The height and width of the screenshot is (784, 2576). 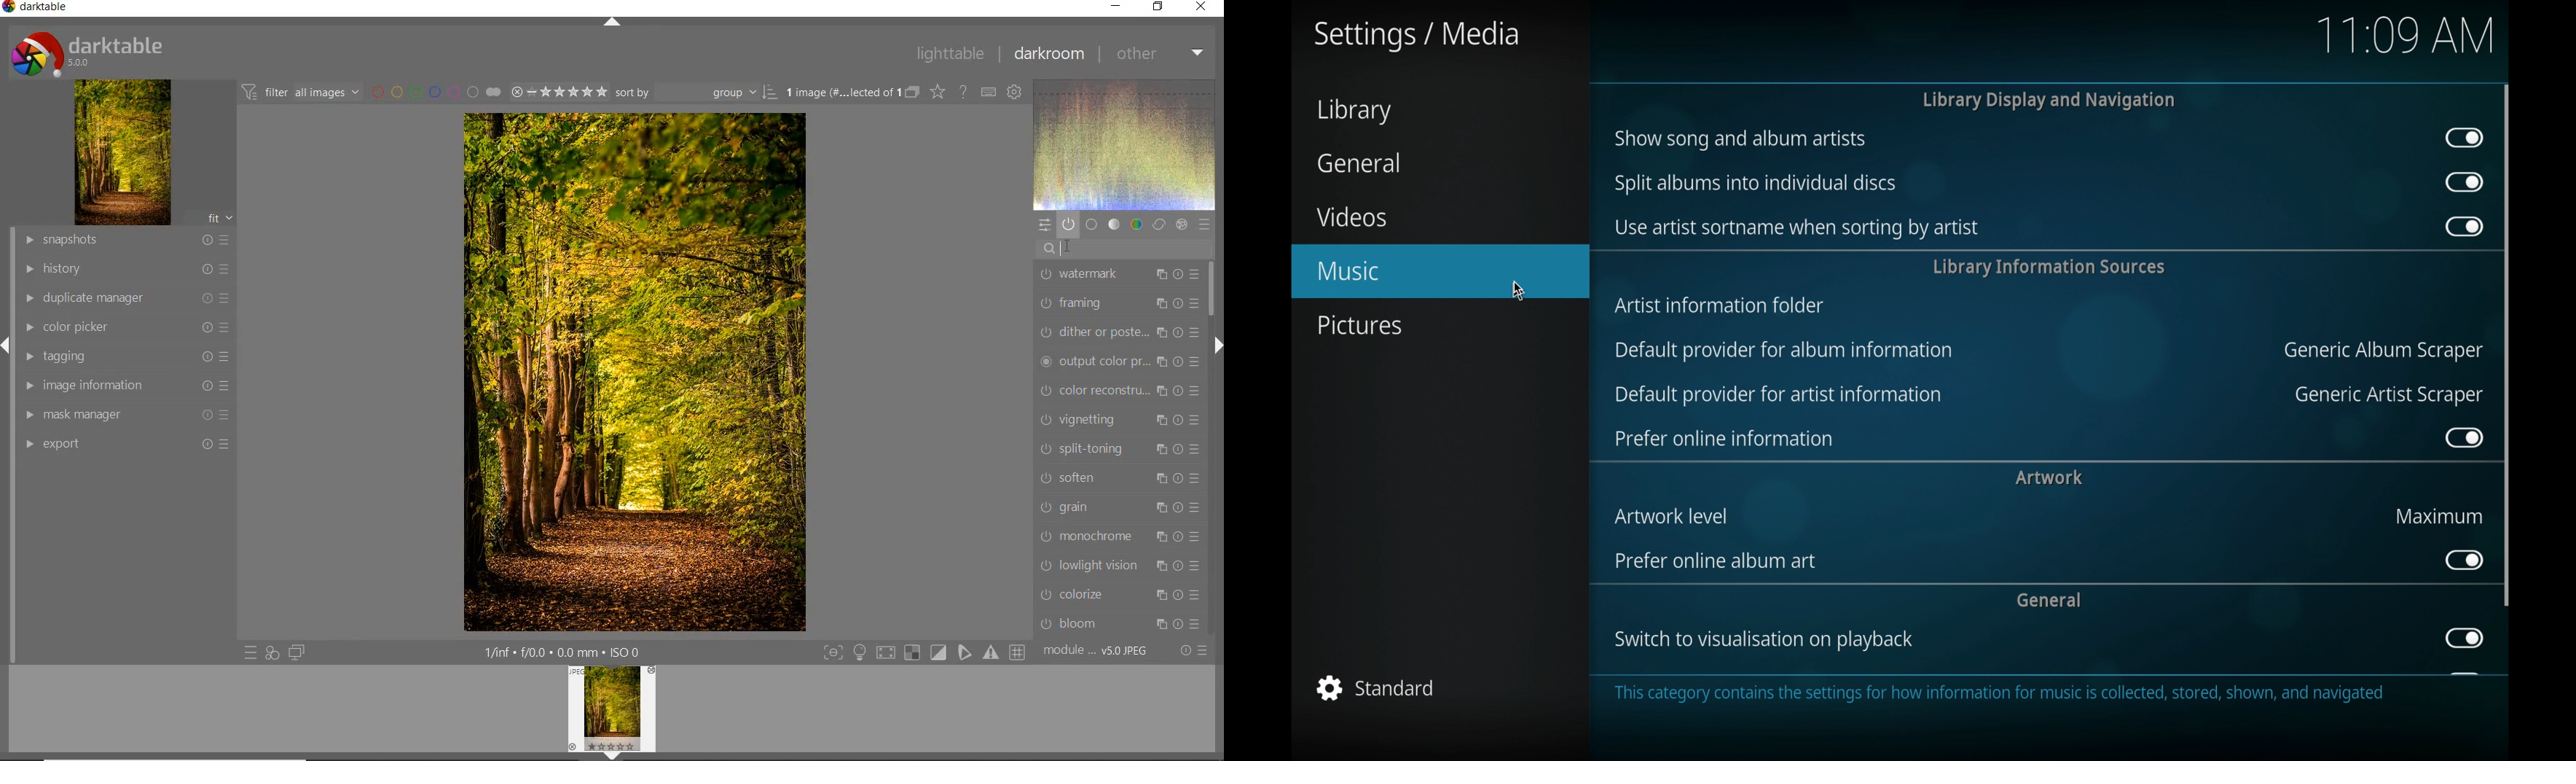 What do you see at coordinates (1119, 333) in the screenshot?
I see `dither or paste` at bounding box center [1119, 333].